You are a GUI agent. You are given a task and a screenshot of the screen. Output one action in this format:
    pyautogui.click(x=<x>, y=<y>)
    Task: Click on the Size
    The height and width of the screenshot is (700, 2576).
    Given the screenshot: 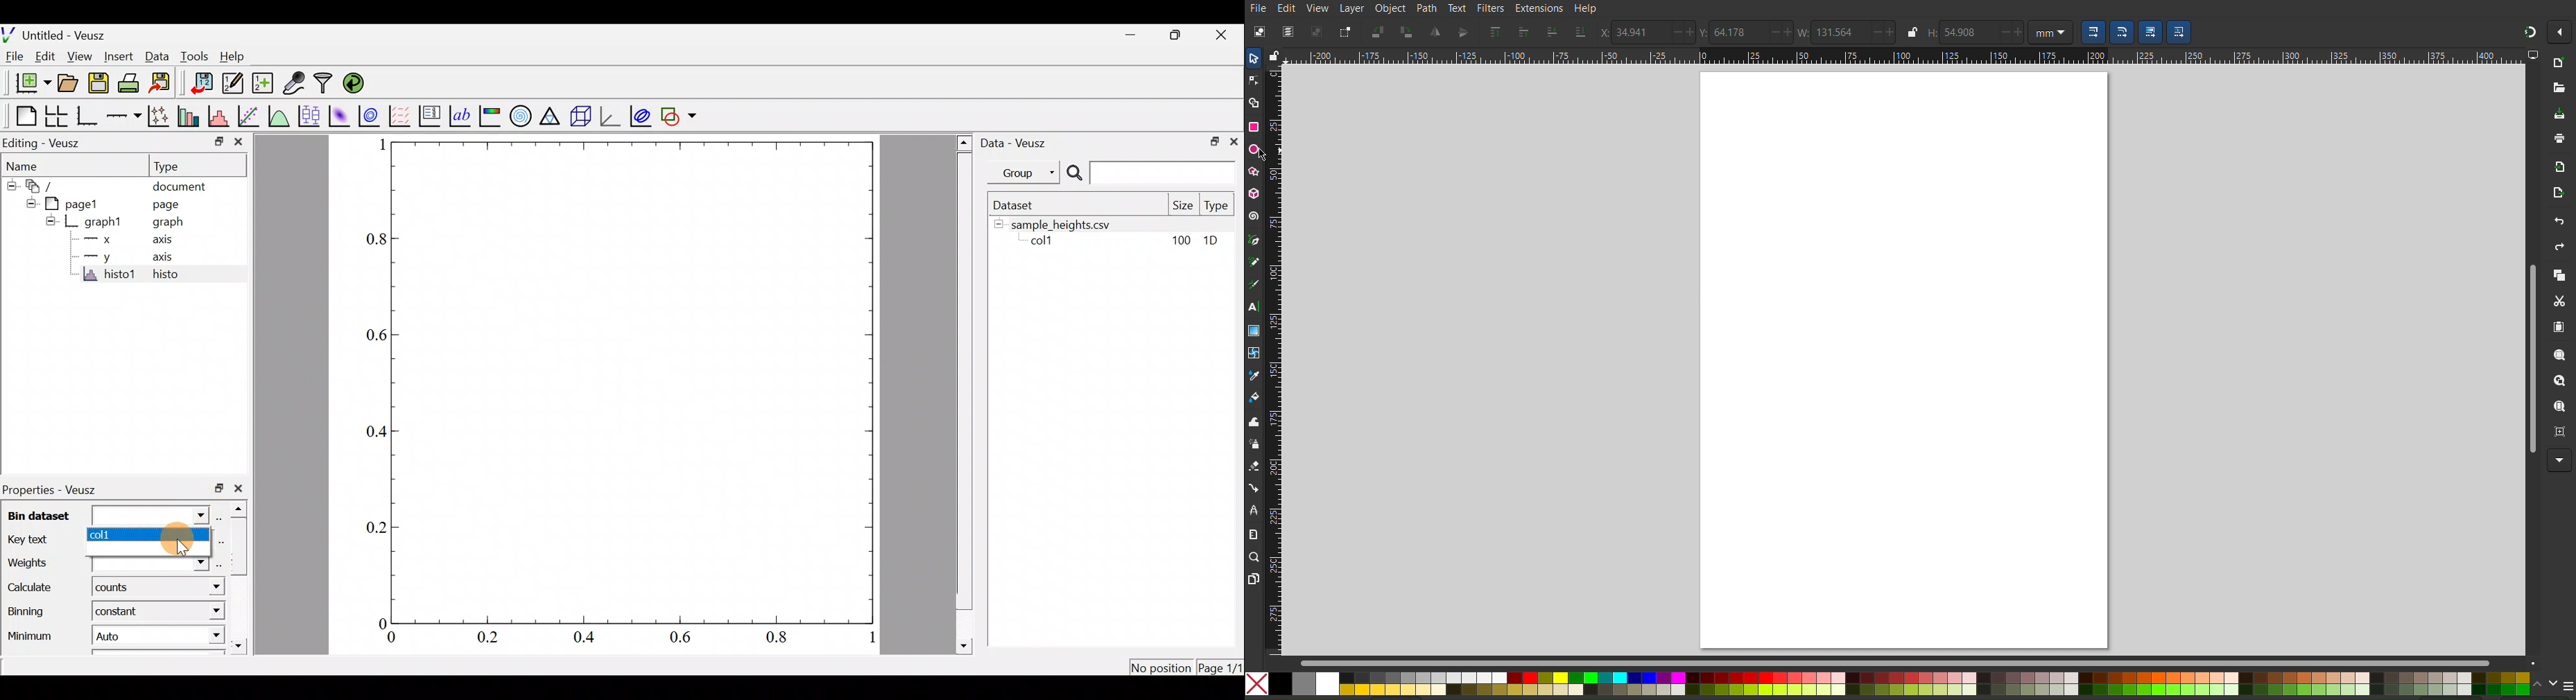 What is the action you would take?
    pyautogui.click(x=1181, y=205)
    